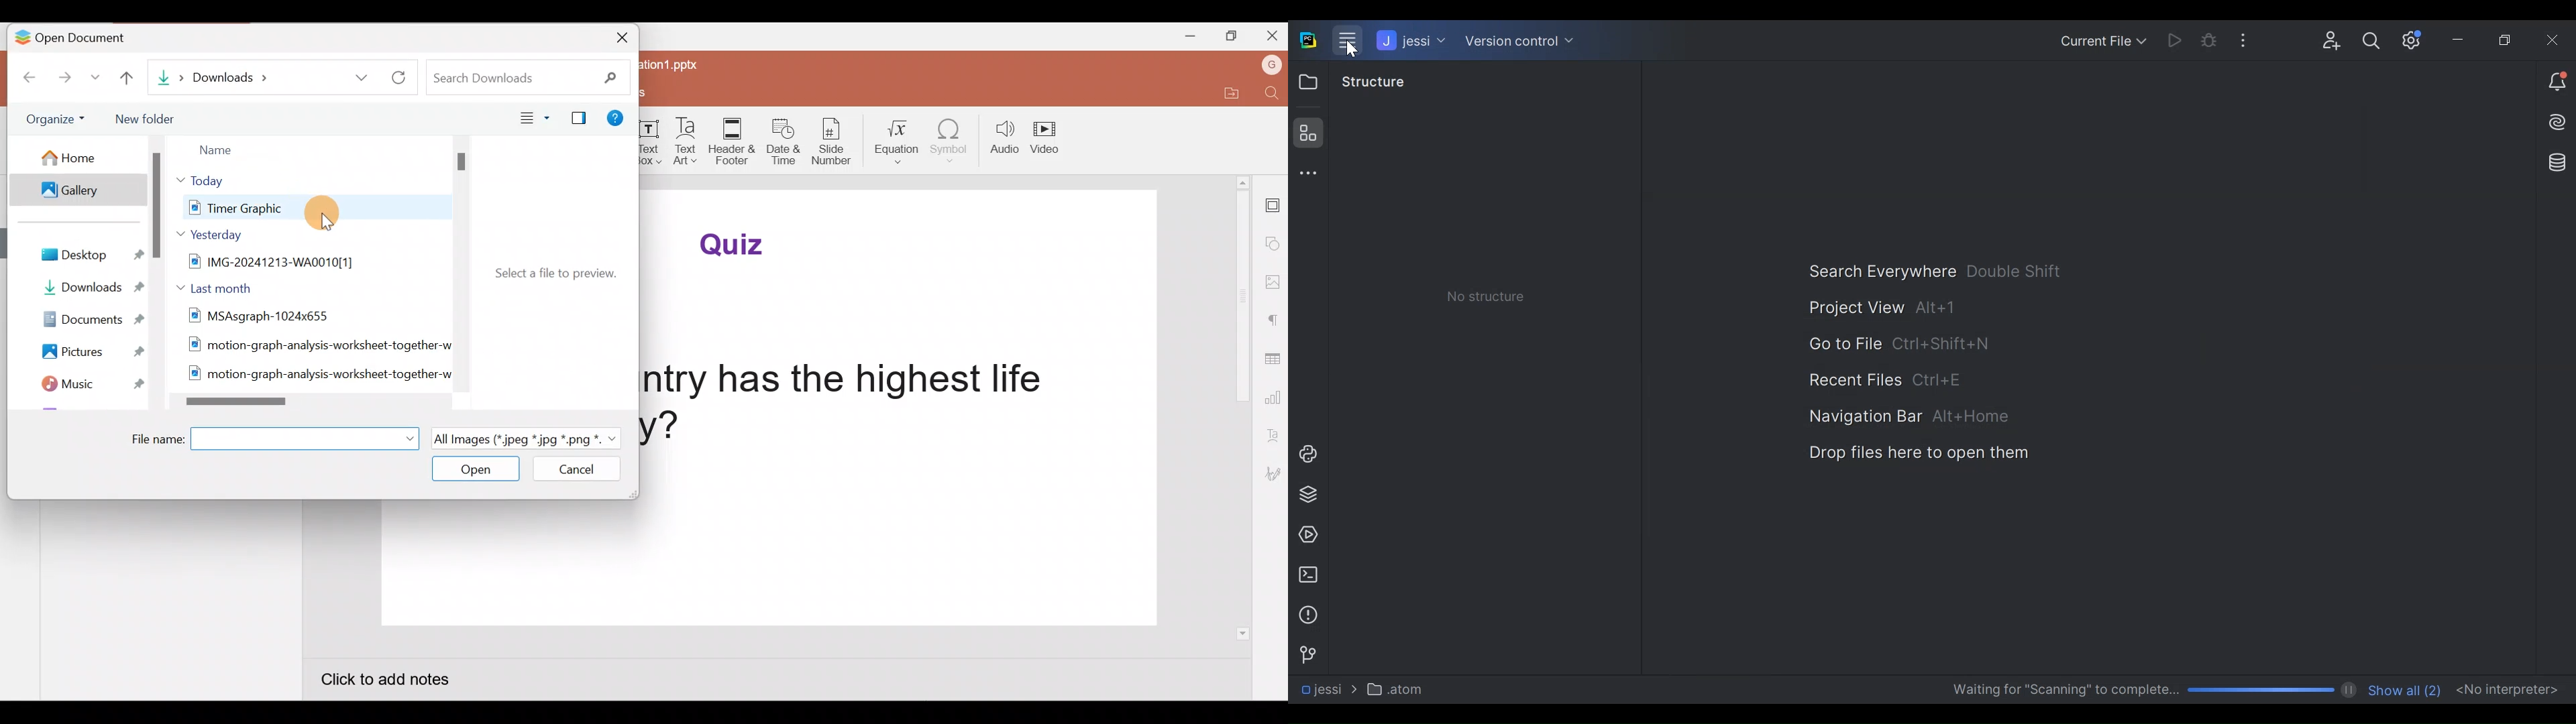 The image size is (2576, 728). What do you see at coordinates (80, 158) in the screenshot?
I see `Home` at bounding box center [80, 158].